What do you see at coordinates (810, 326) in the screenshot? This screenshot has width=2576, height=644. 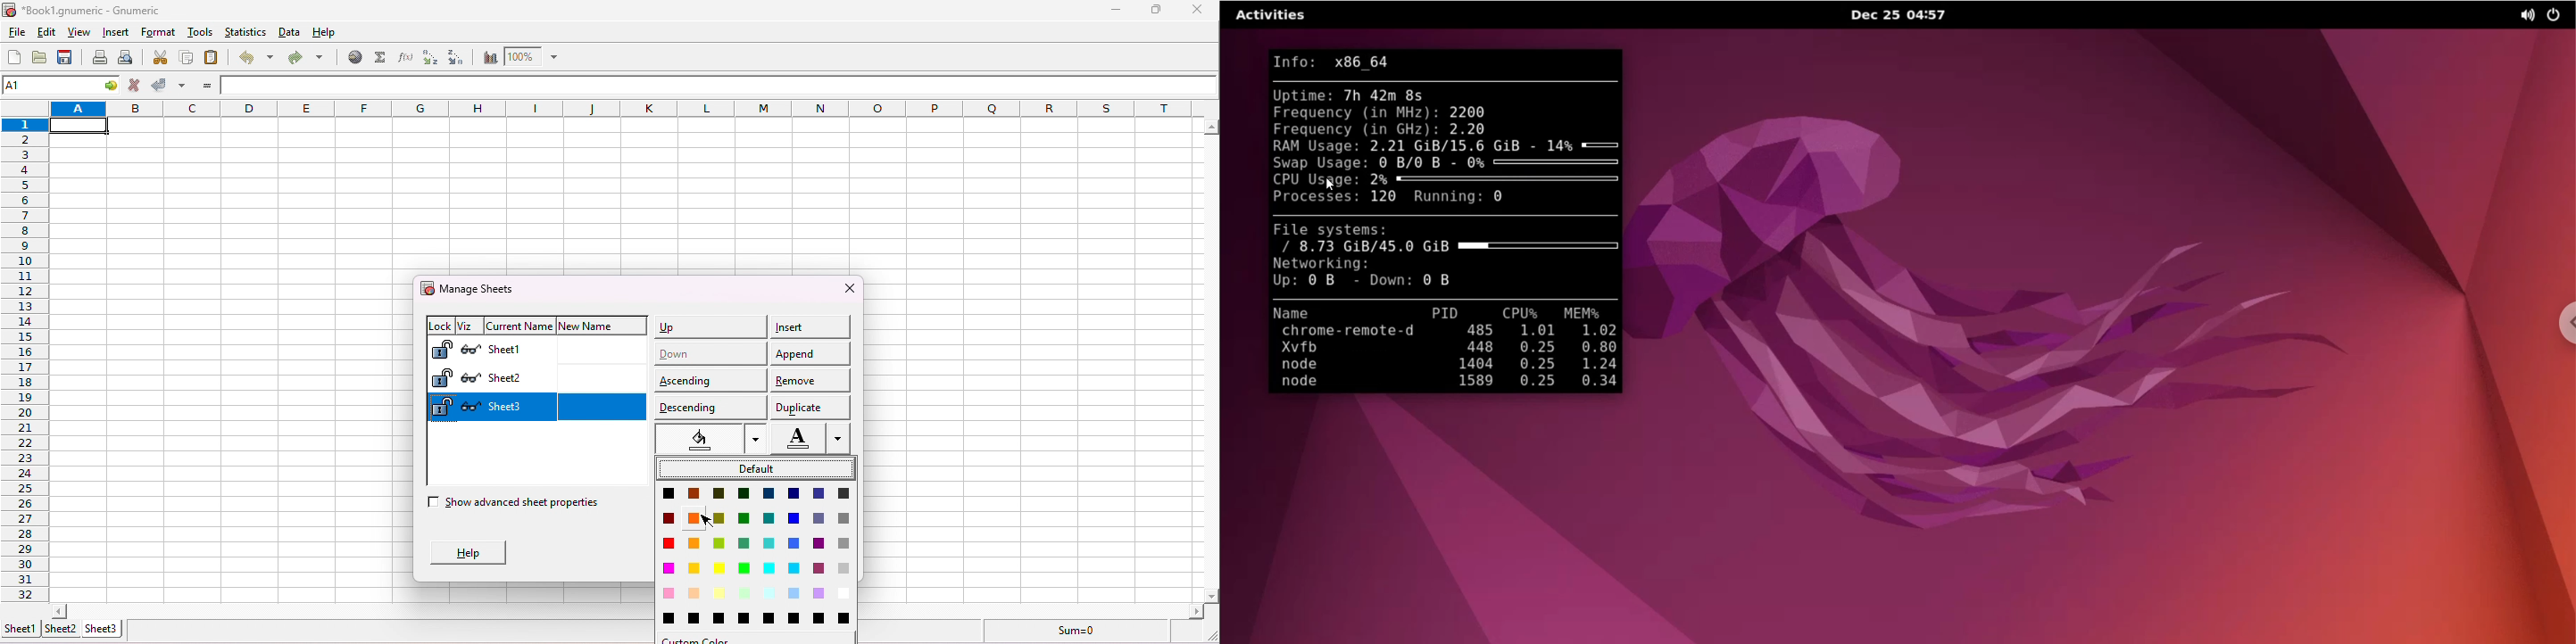 I see `insert` at bounding box center [810, 326].